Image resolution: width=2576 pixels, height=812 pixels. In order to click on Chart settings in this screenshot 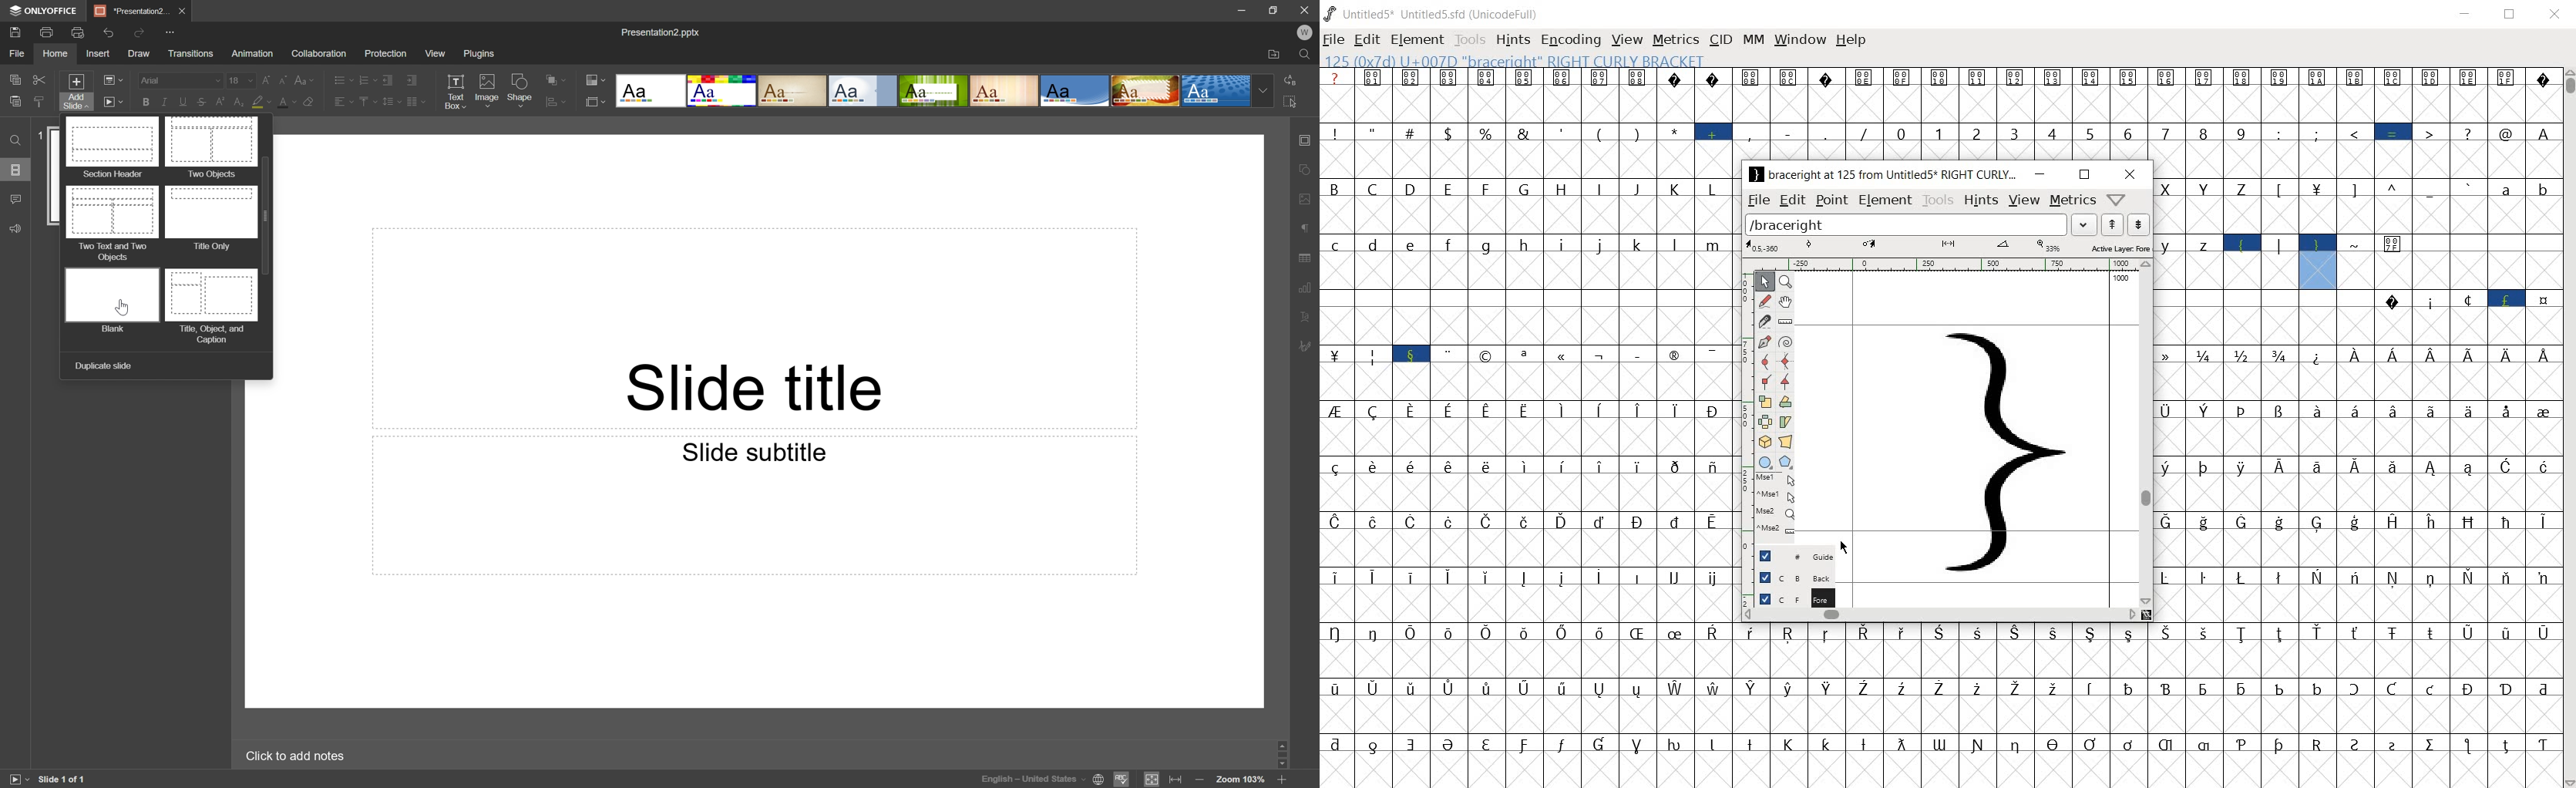, I will do `click(1306, 286)`.